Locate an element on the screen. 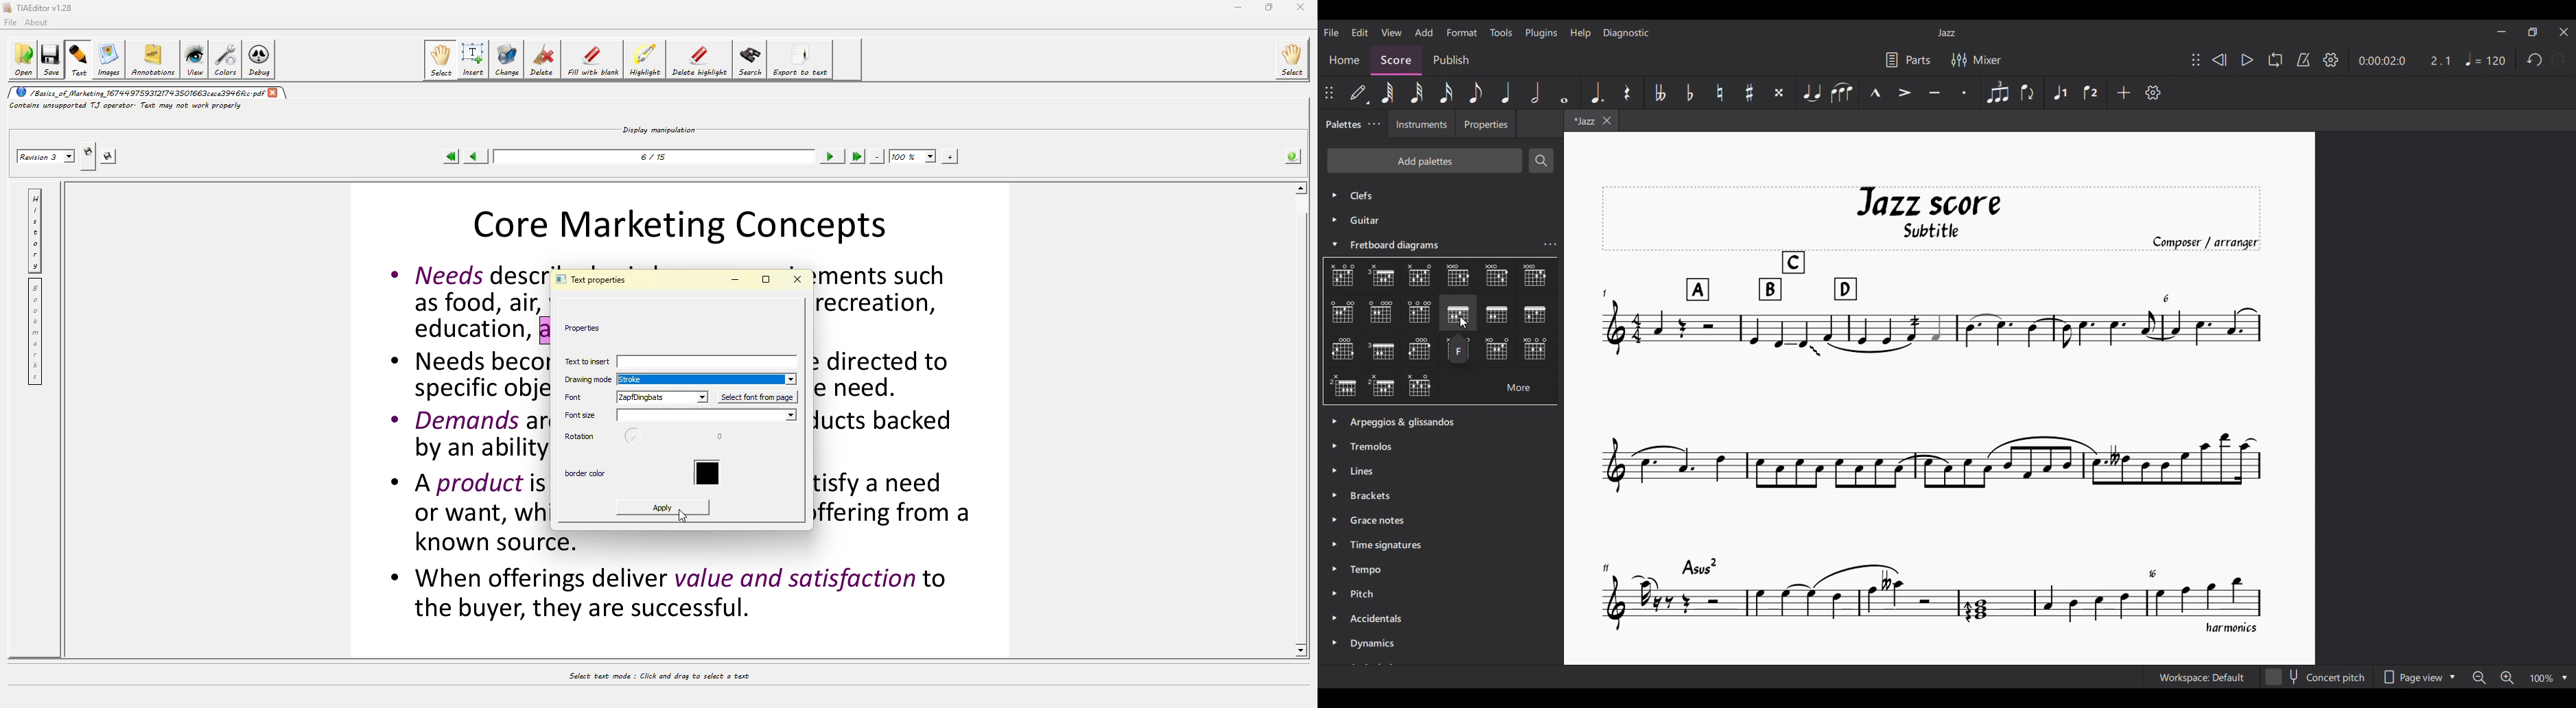  Chart 7 is located at coordinates (1383, 313).